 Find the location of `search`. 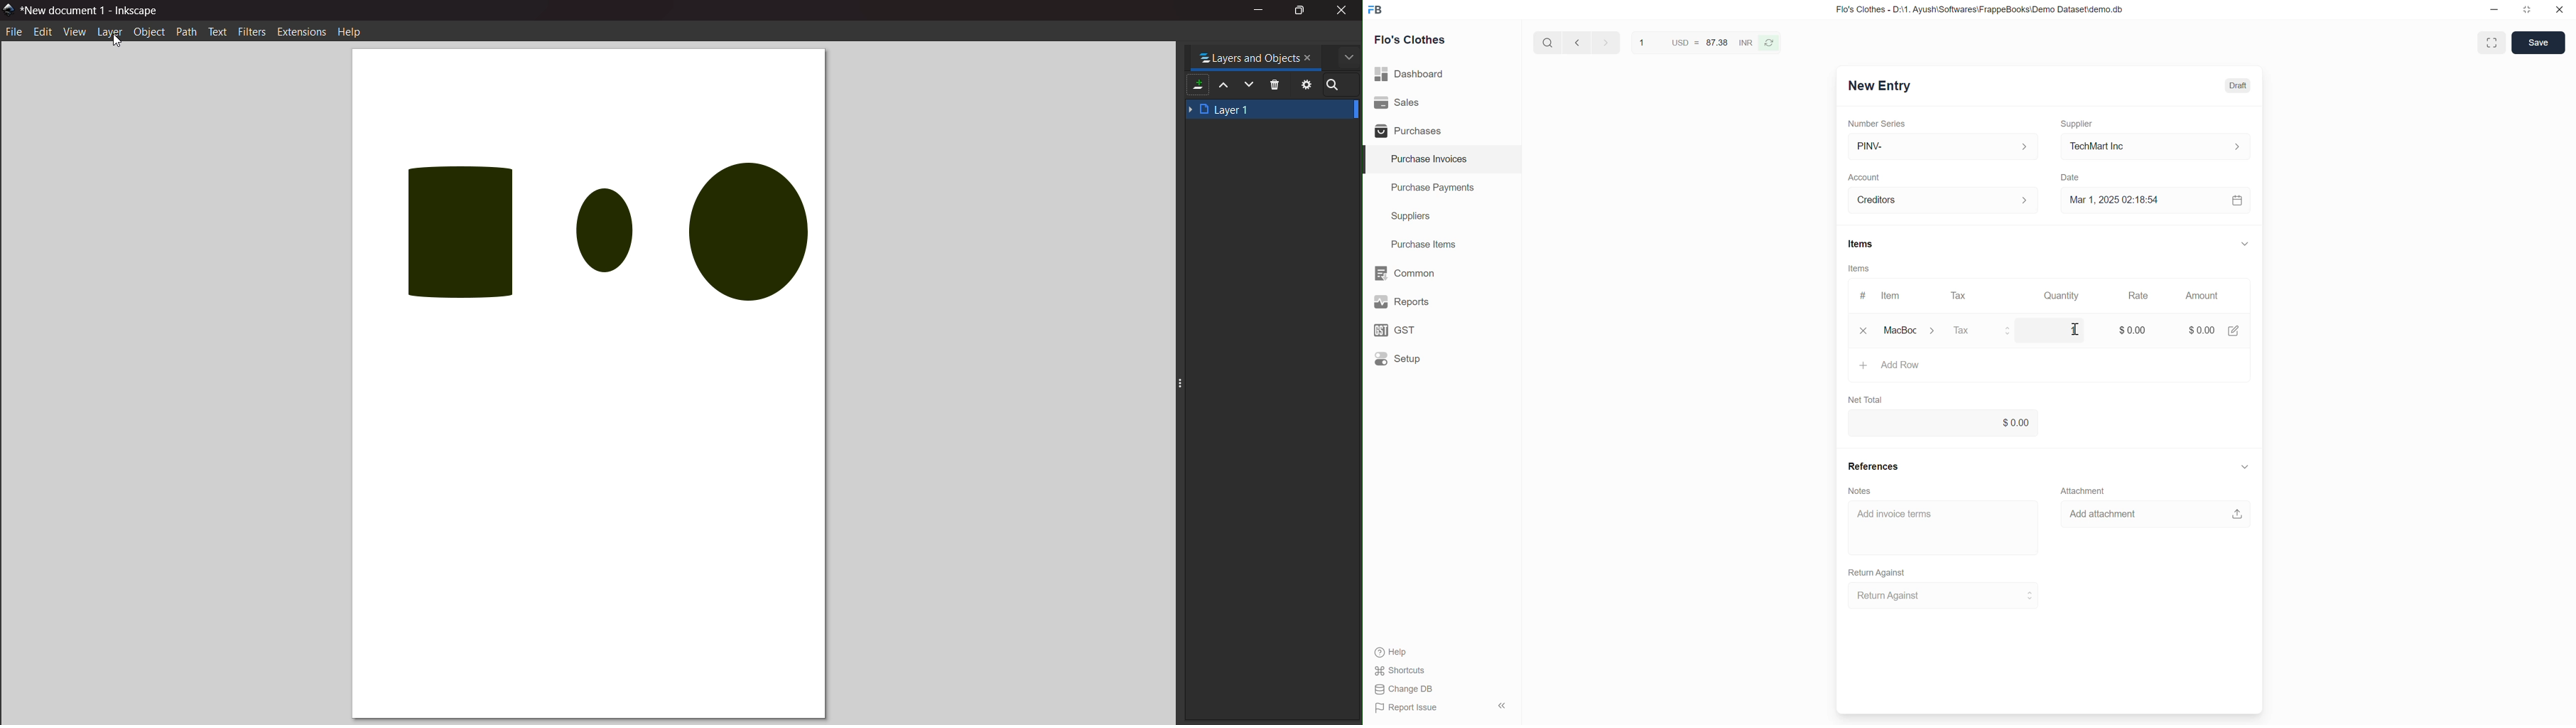

search is located at coordinates (1335, 85).